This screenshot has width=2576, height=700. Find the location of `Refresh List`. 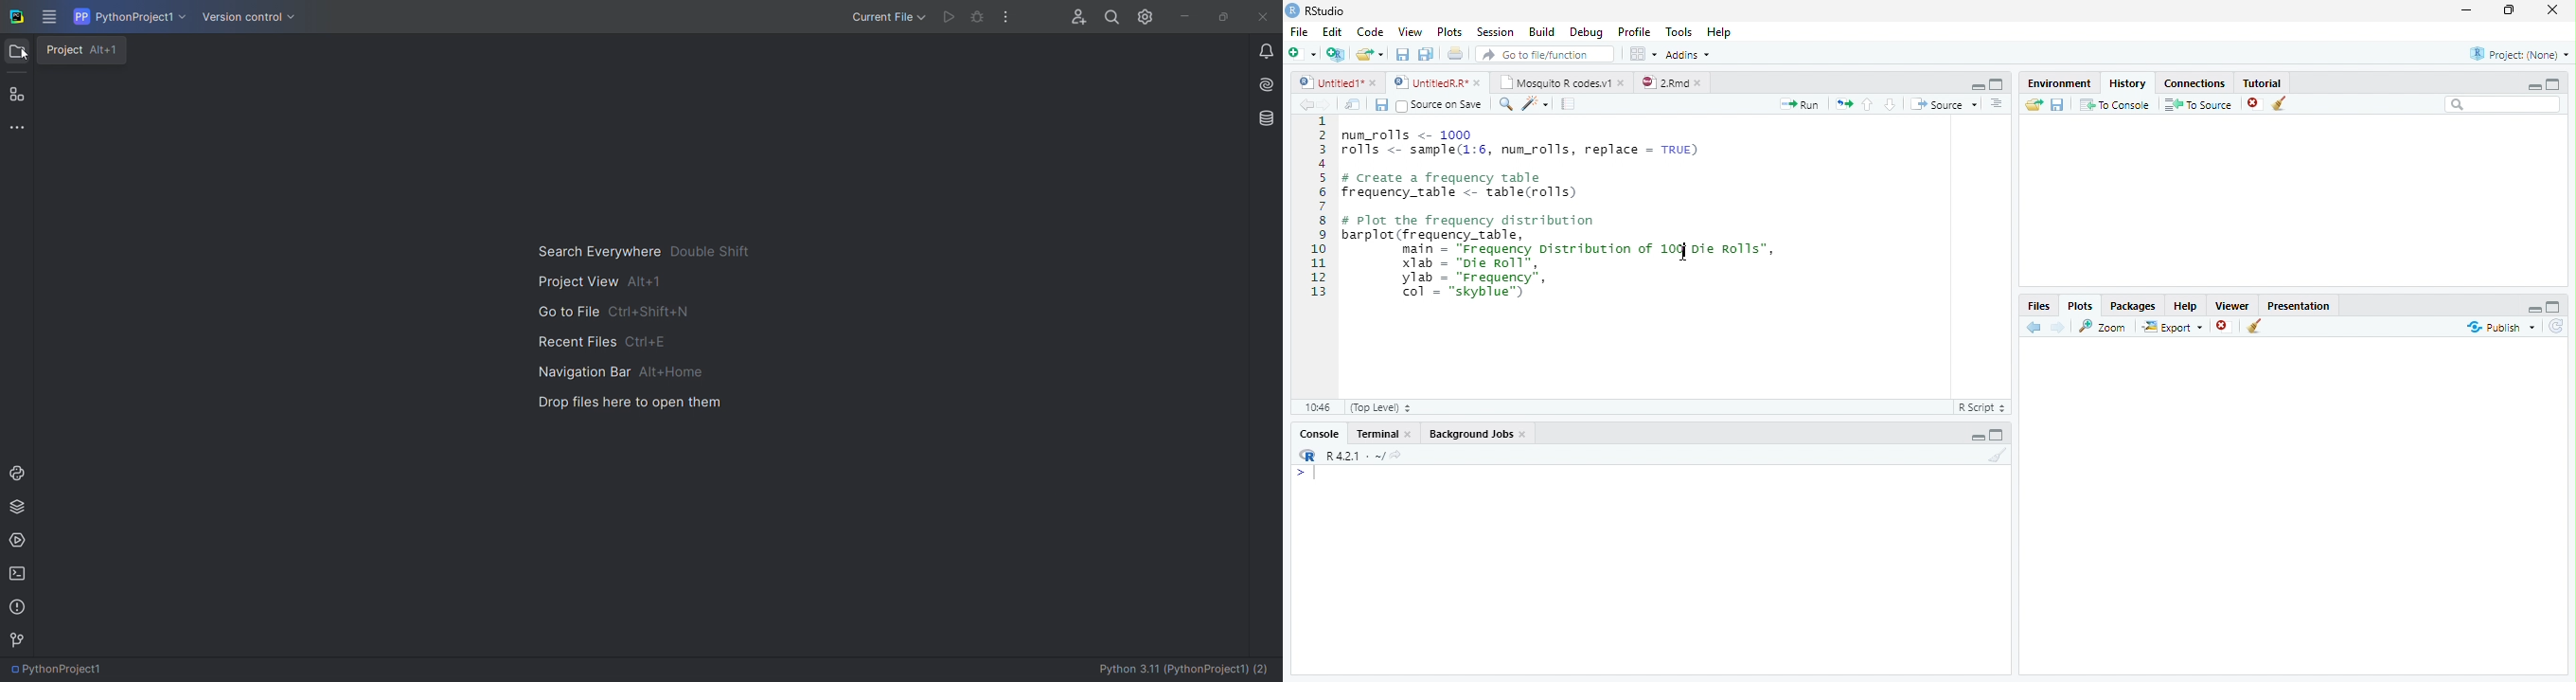

Refresh List is located at coordinates (2555, 327).